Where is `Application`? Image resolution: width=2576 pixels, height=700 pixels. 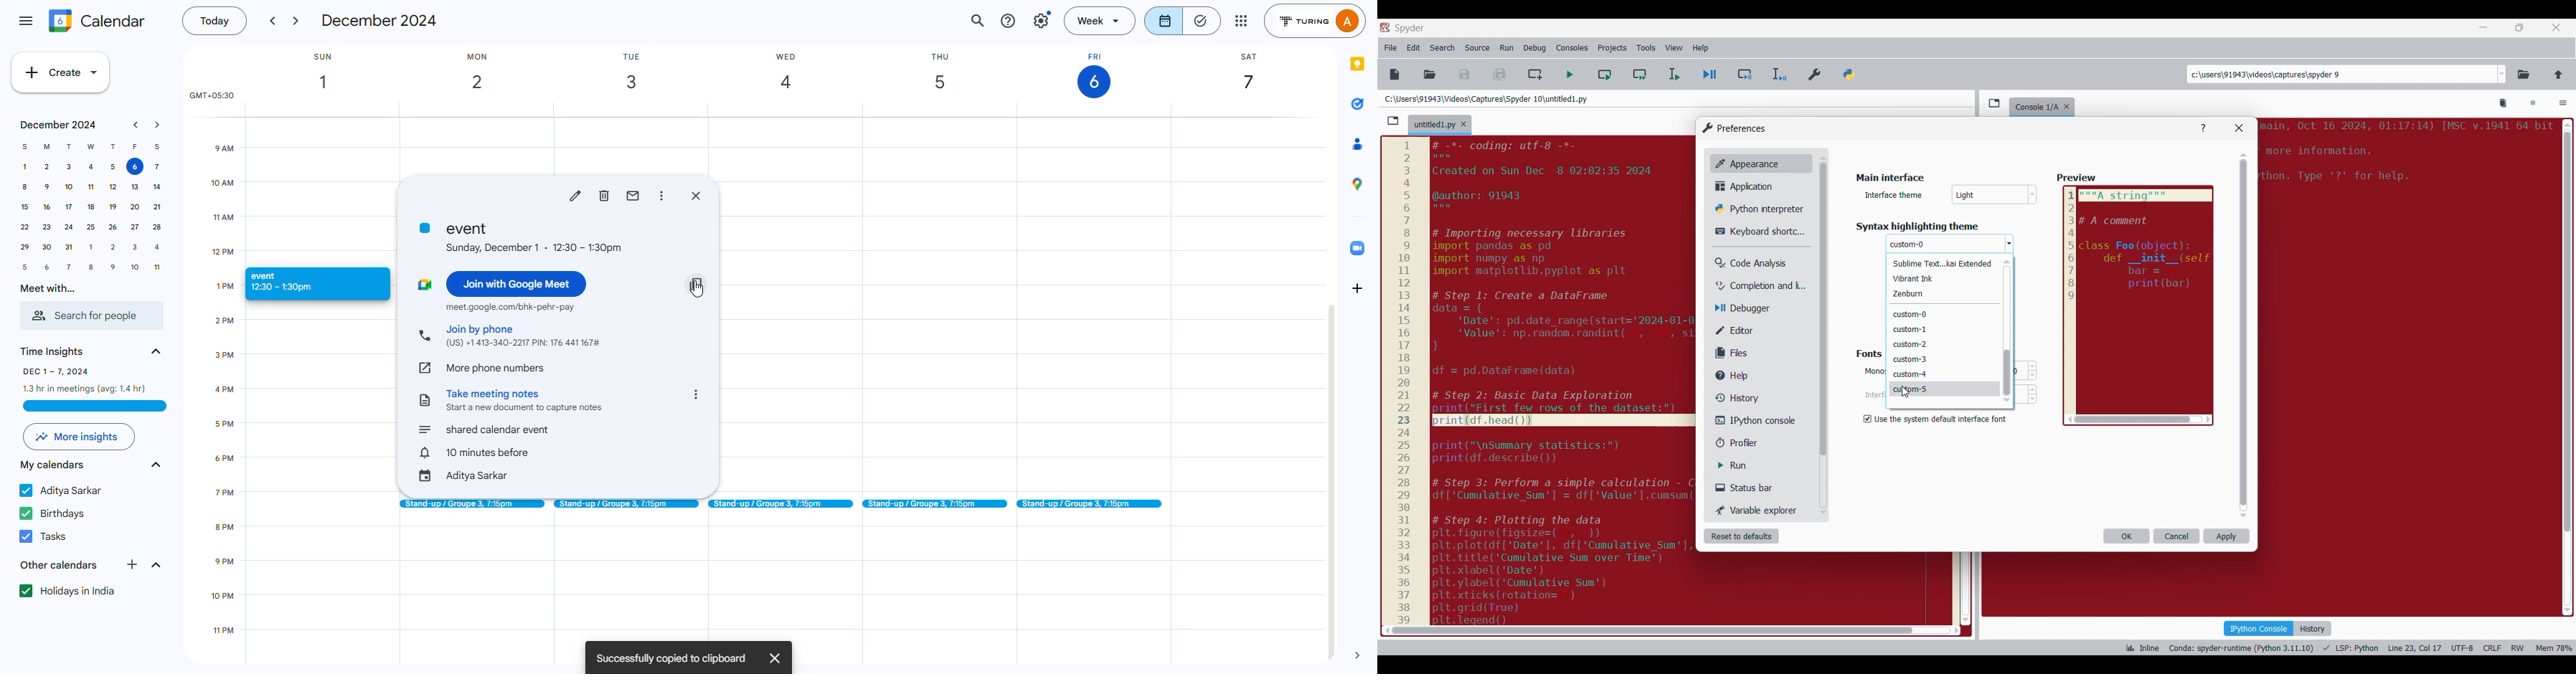 Application is located at coordinates (1748, 186).